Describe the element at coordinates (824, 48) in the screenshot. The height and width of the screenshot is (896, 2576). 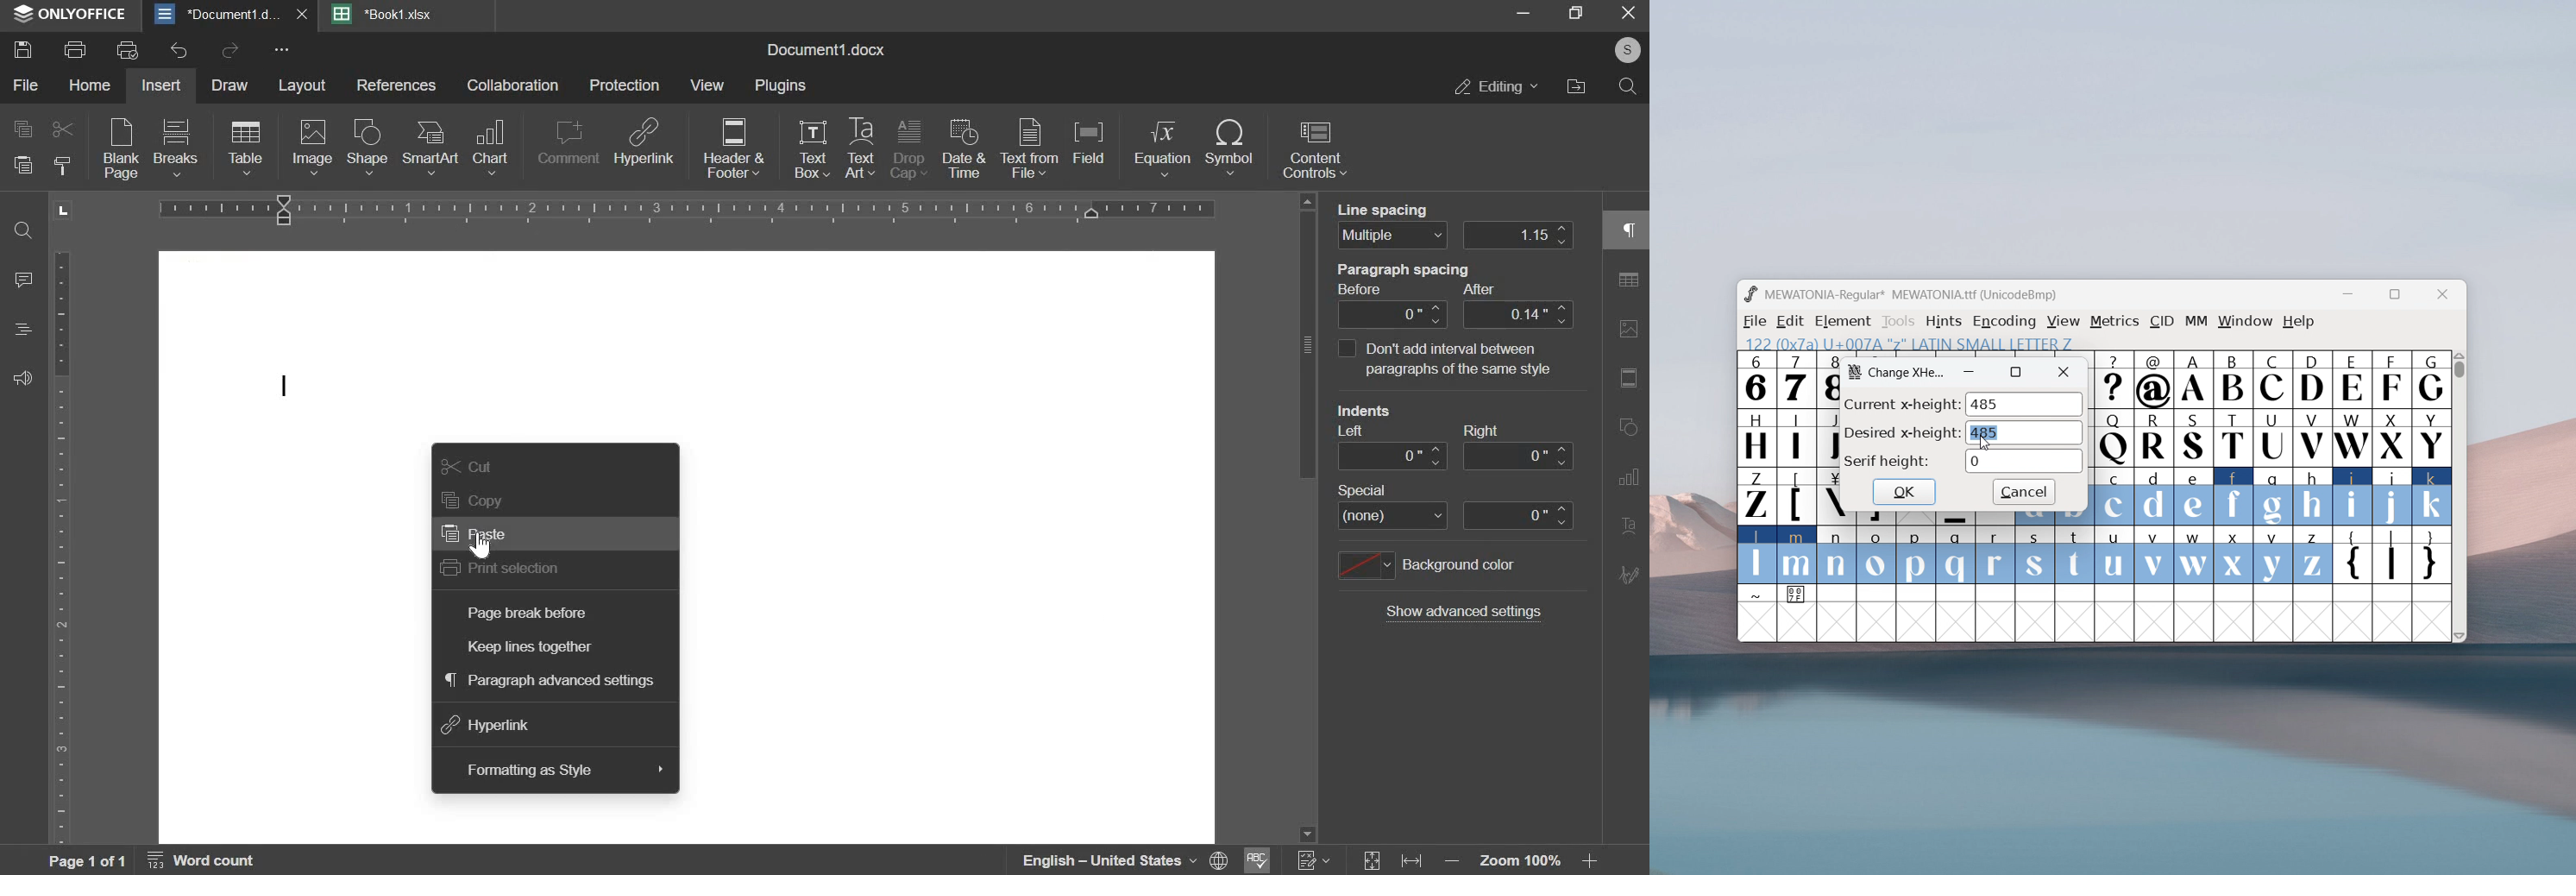
I see `document name` at that location.